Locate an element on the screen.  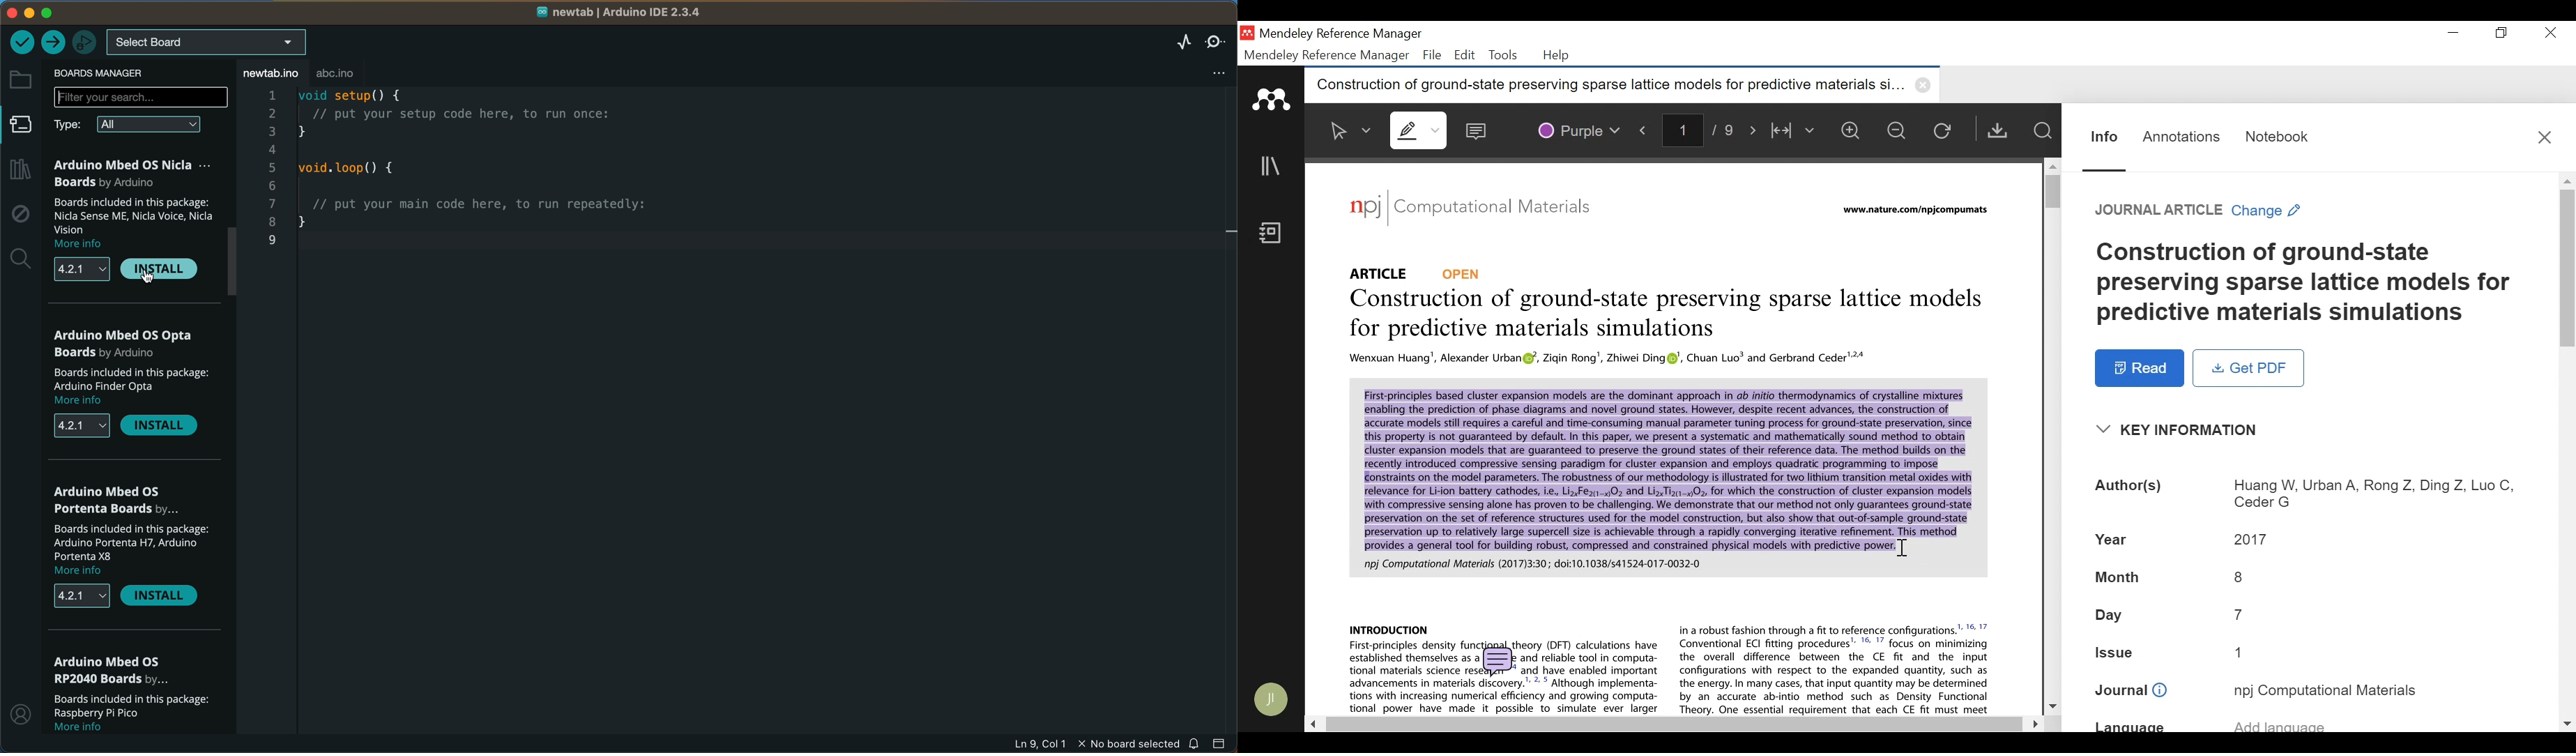
Fit to Width is located at coordinates (1794, 131).